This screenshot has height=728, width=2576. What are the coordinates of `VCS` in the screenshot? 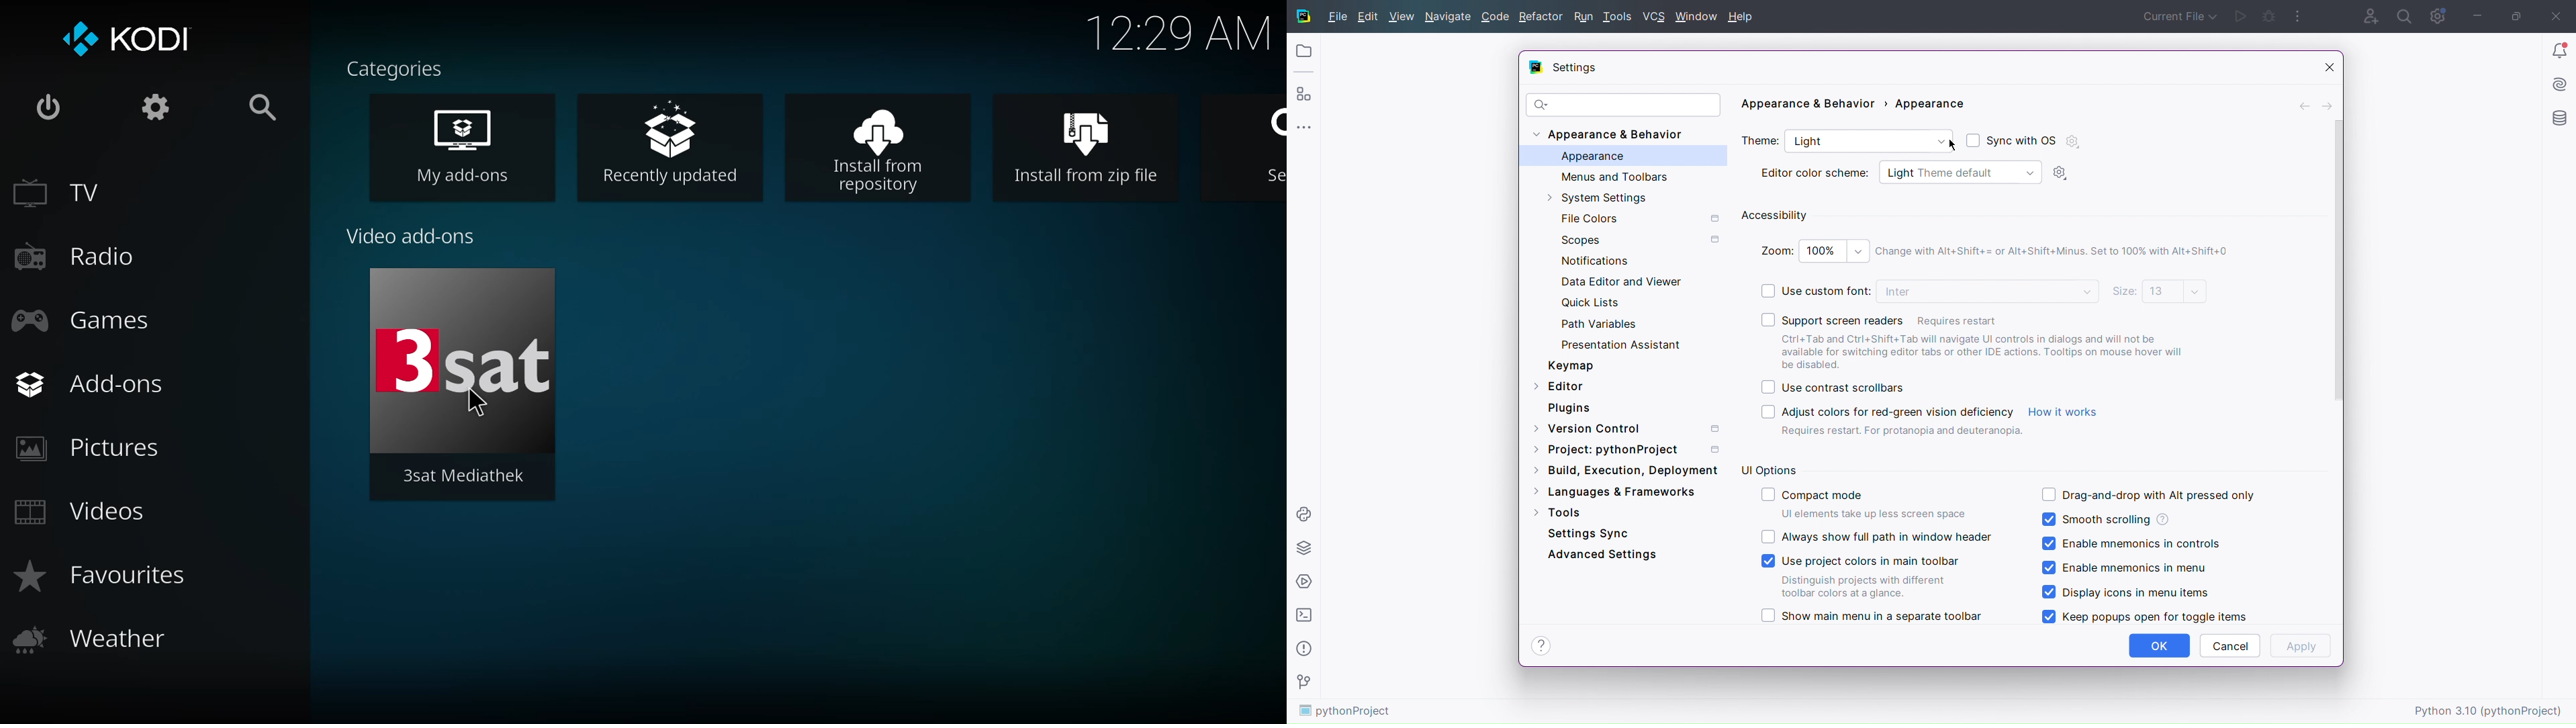 It's located at (1656, 17).